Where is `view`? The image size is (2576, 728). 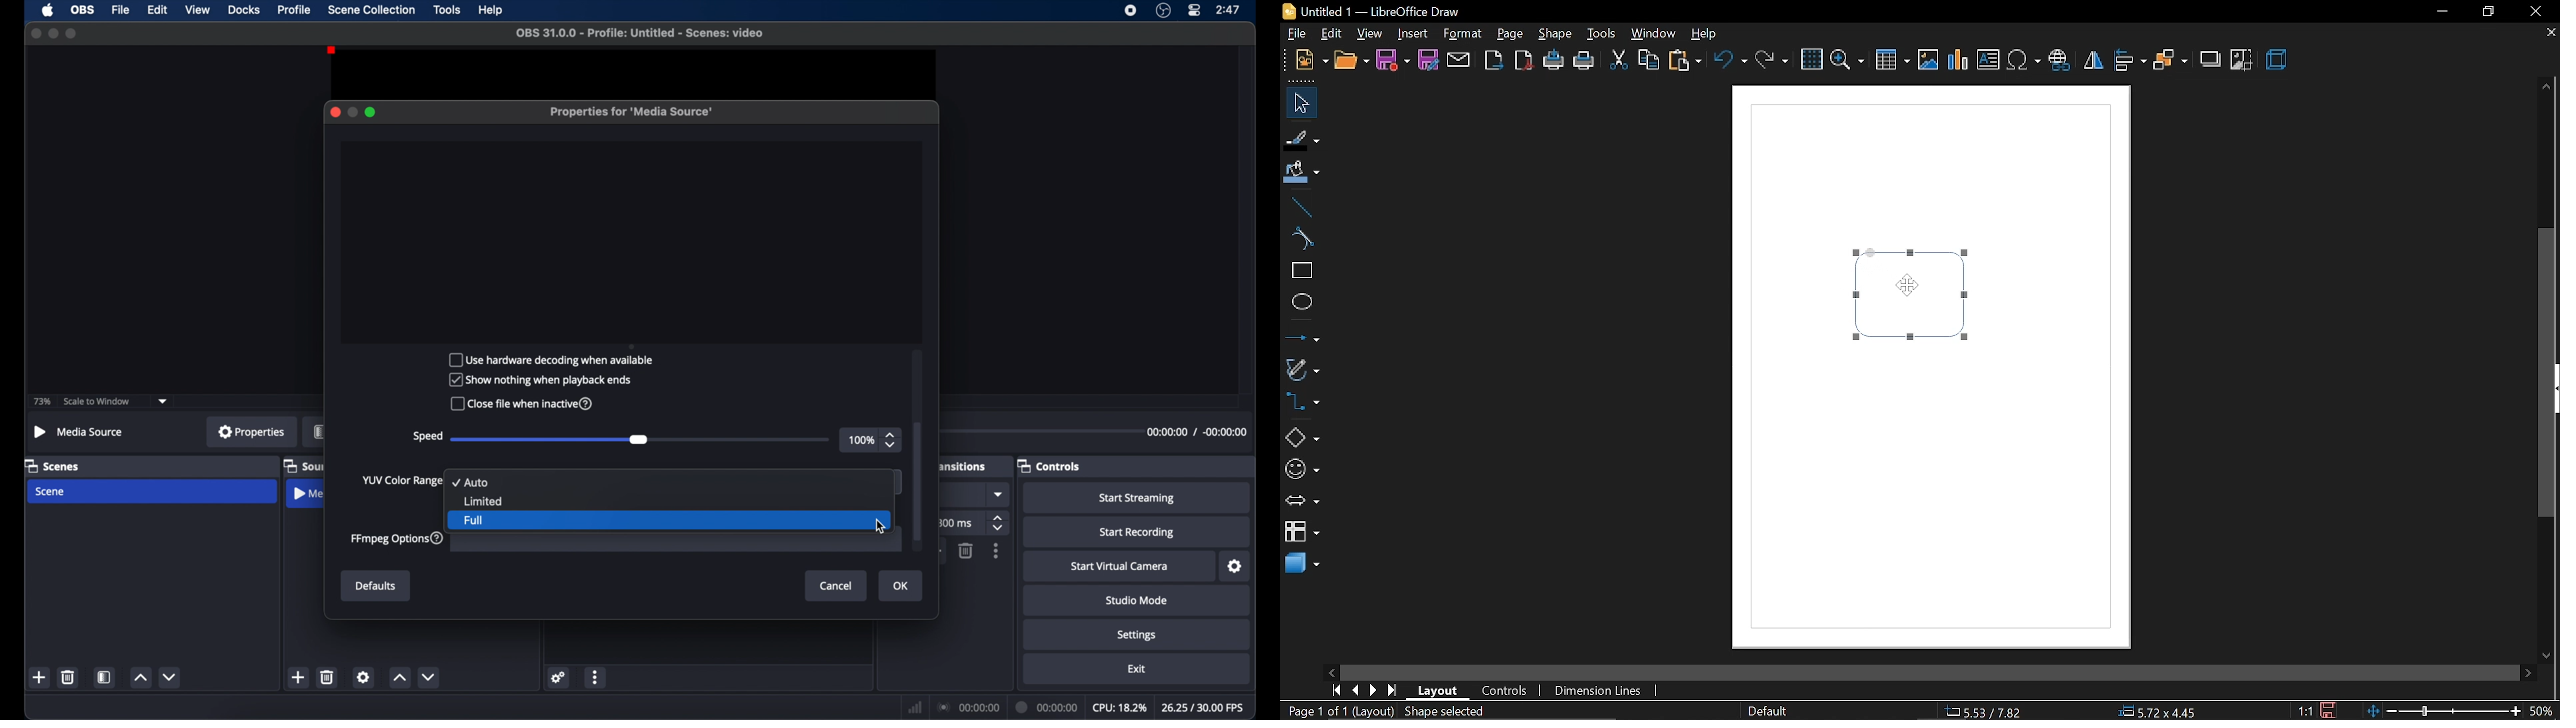
view is located at coordinates (199, 10).